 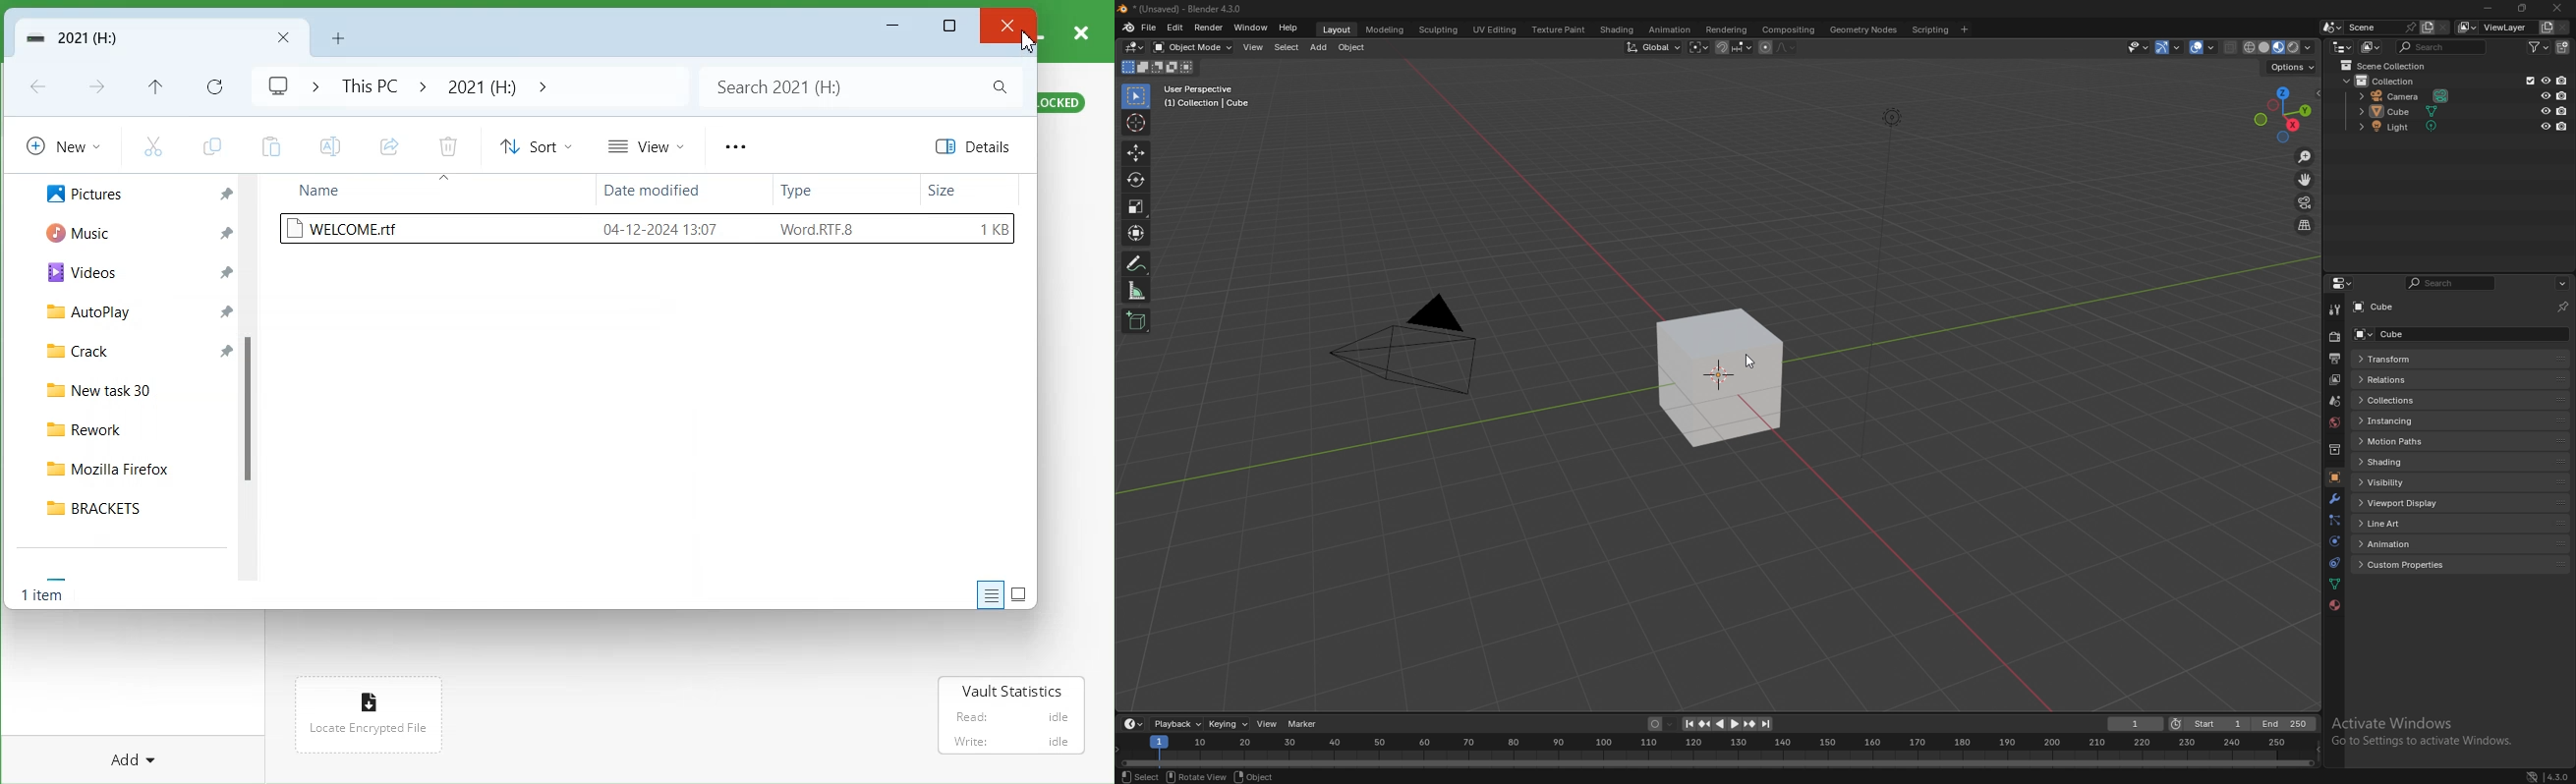 I want to click on Paste, so click(x=268, y=144).